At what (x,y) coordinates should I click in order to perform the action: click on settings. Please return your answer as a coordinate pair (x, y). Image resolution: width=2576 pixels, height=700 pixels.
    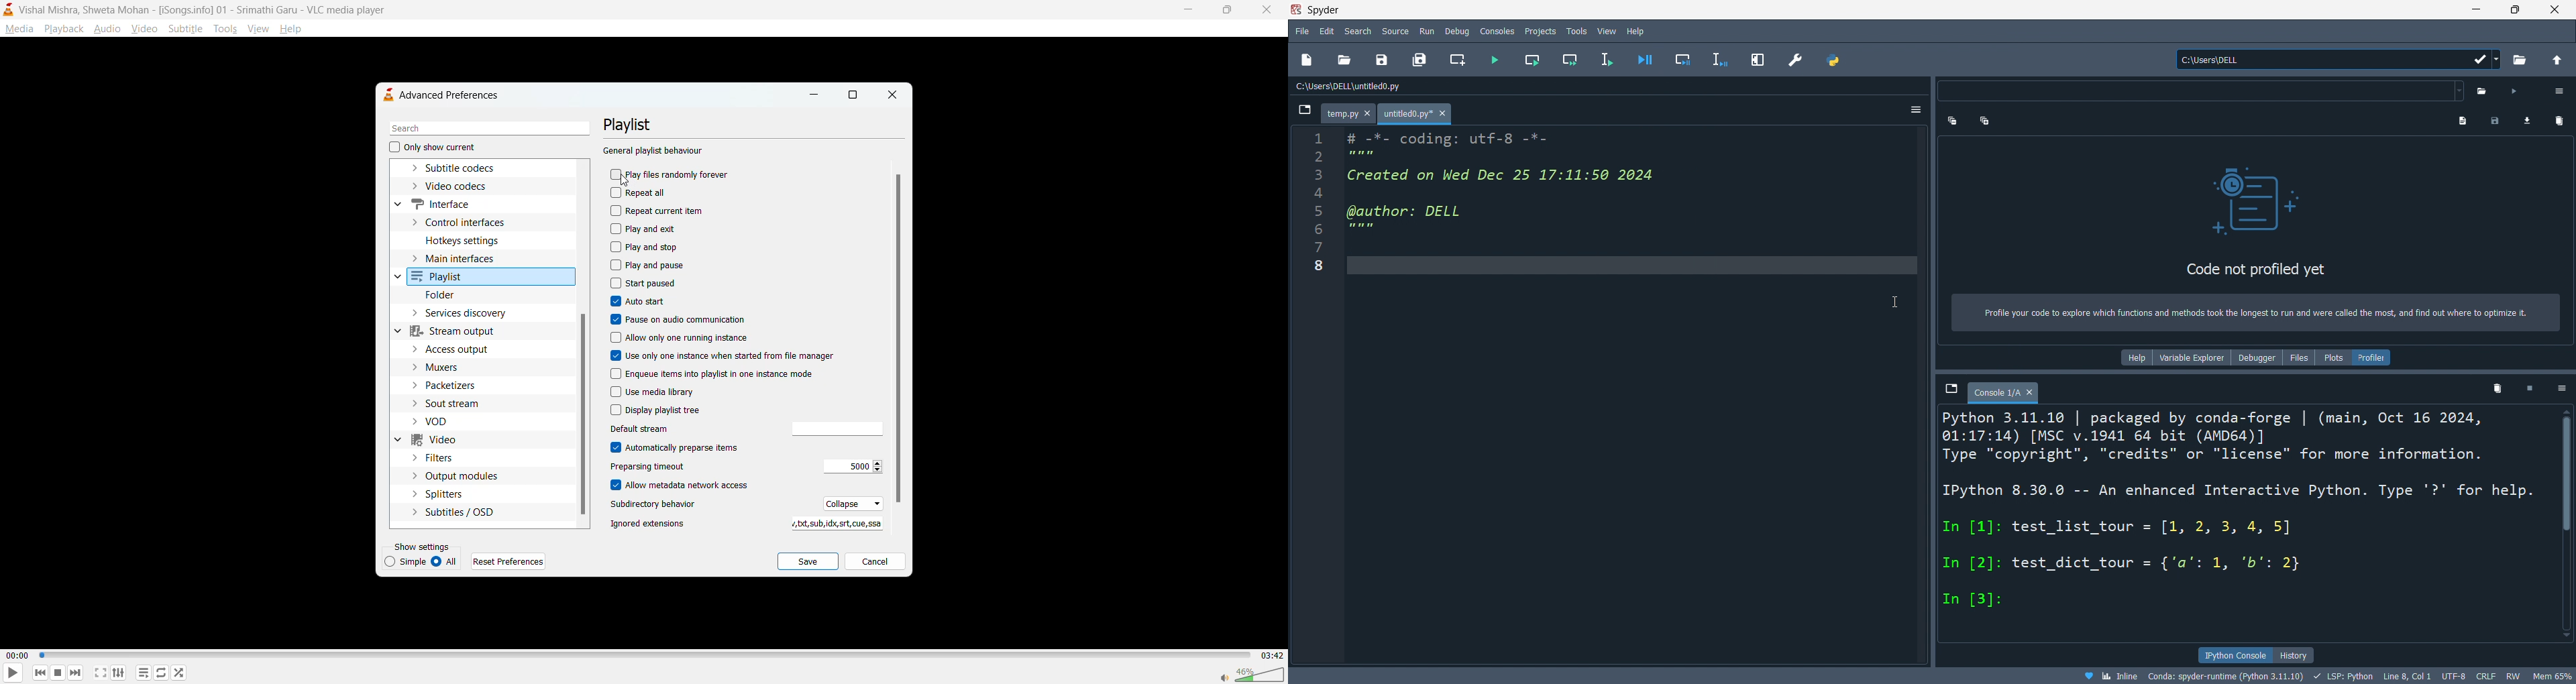
    Looking at the image, I should click on (119, 672).